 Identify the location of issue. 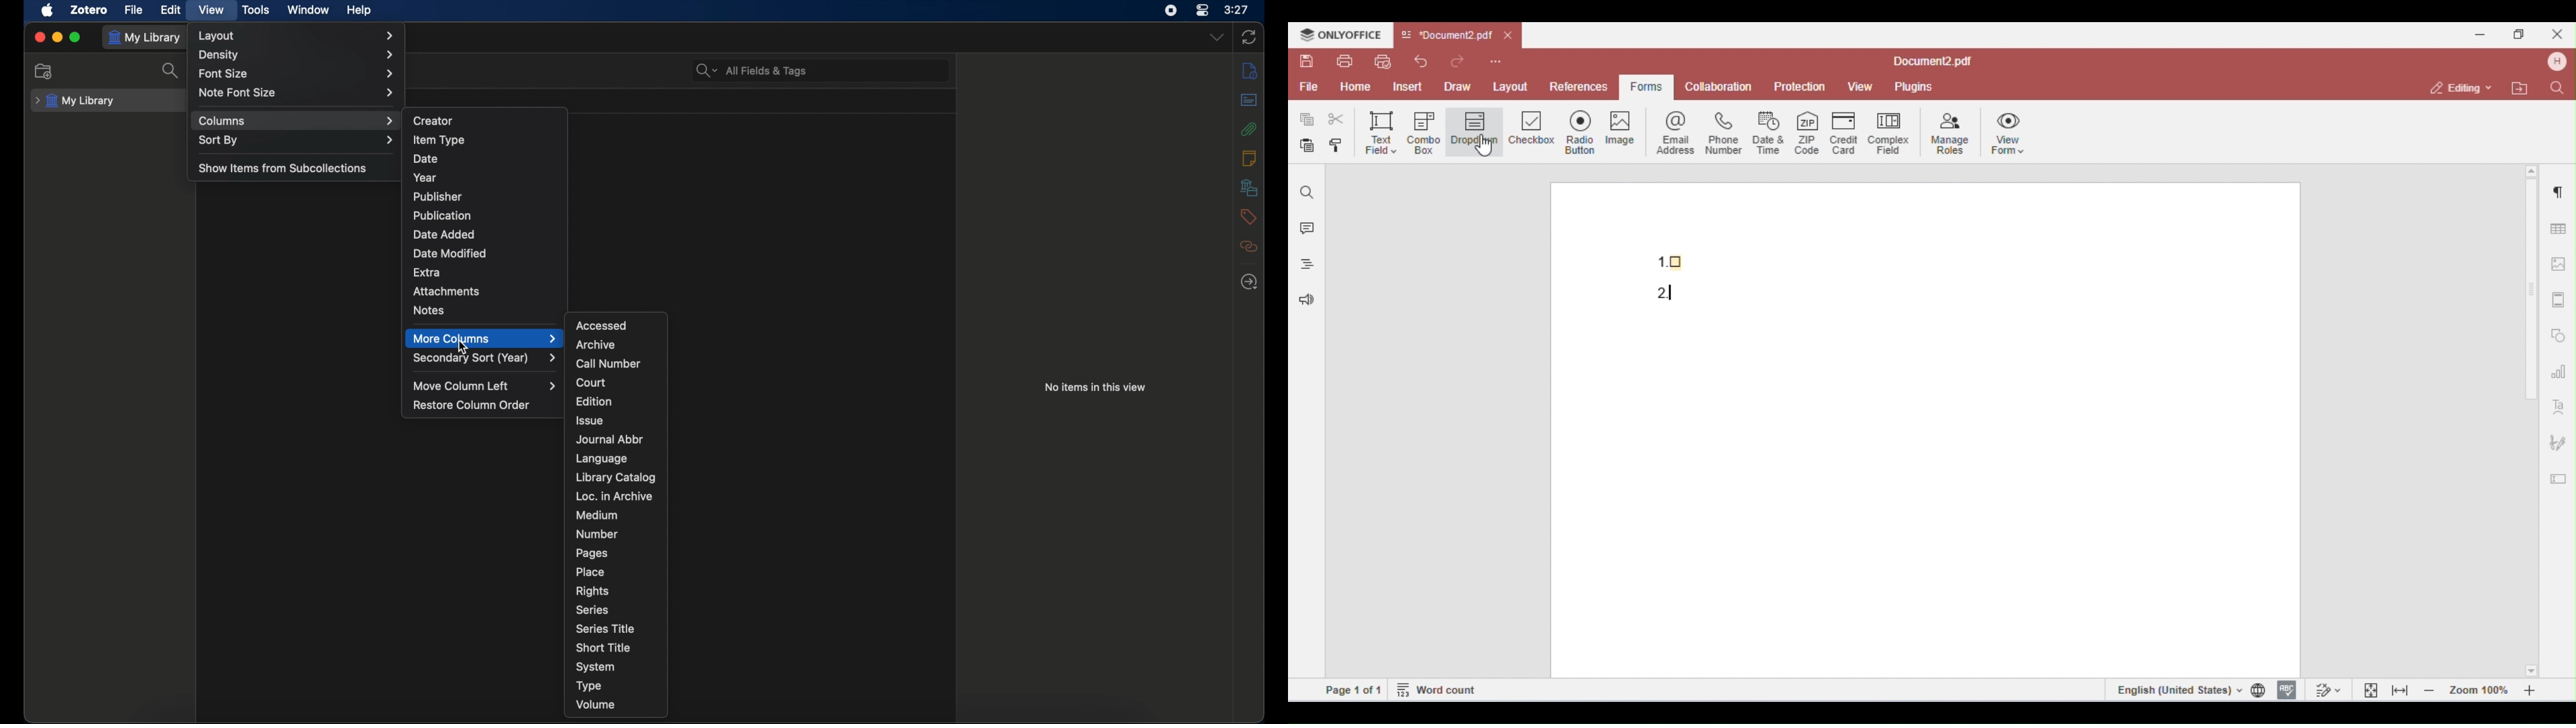
(590, 420).